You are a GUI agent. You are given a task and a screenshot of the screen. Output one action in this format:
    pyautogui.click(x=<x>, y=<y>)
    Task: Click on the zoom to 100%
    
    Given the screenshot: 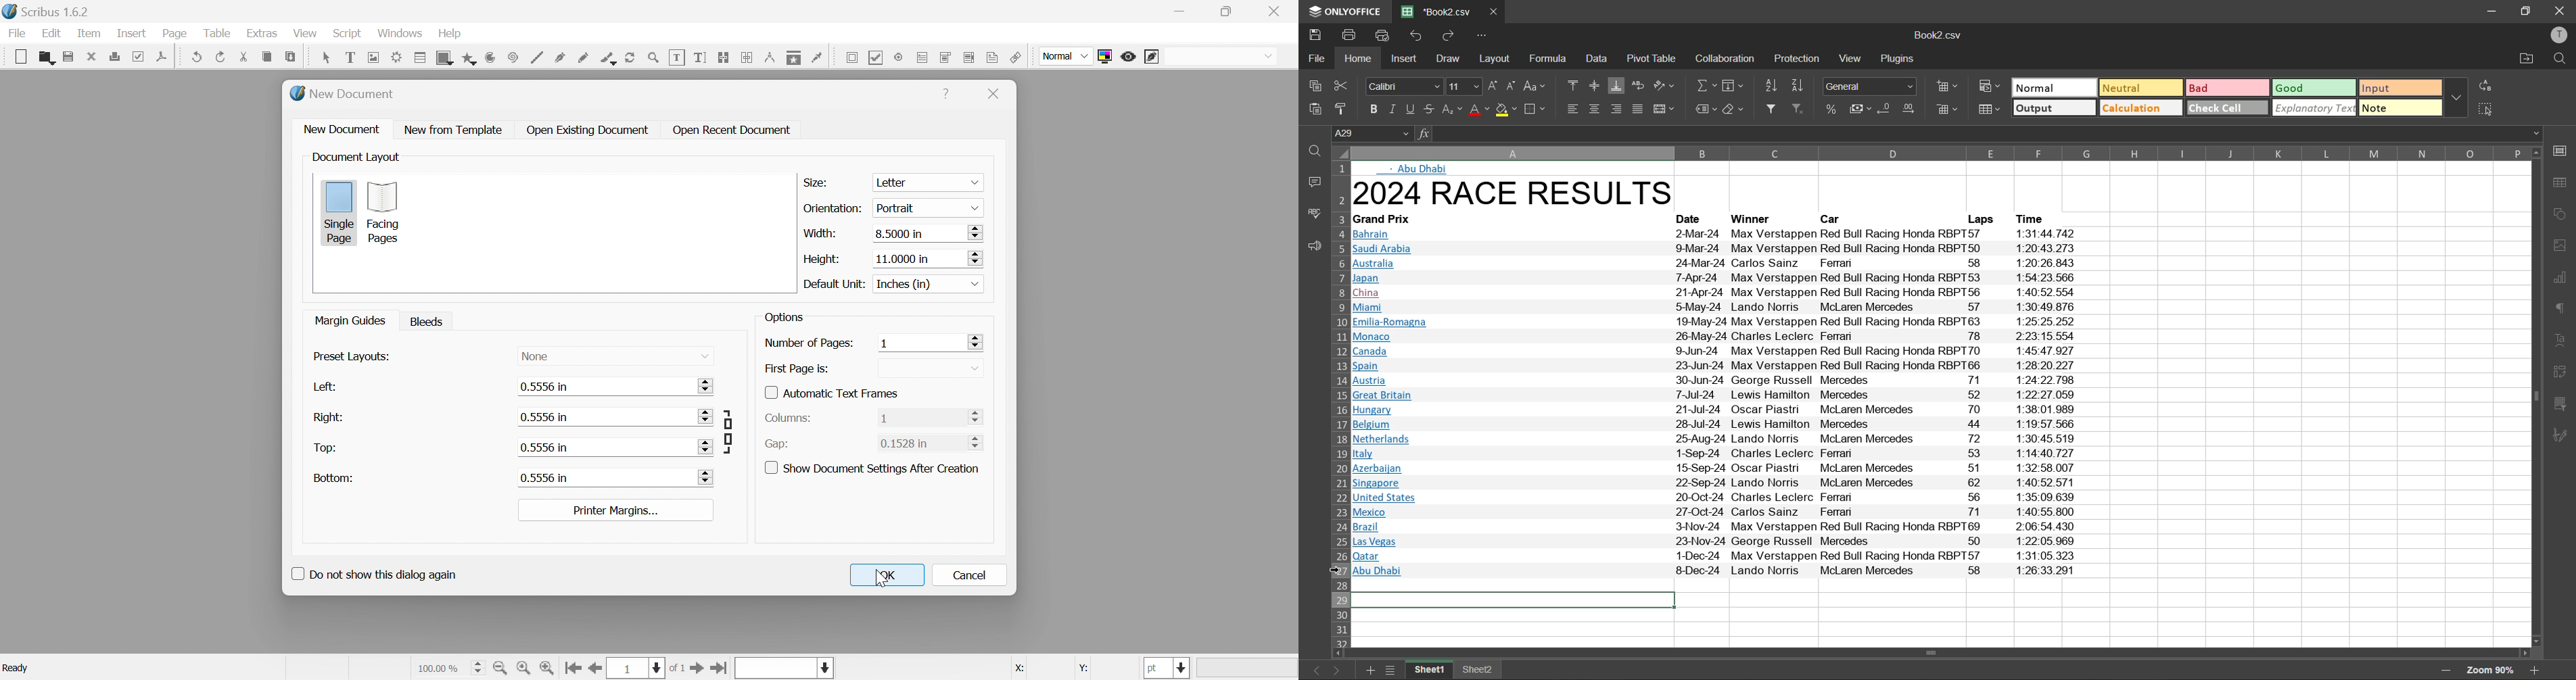 What is the action you would take?
    pyautogui.click(x=523, y=667)
    